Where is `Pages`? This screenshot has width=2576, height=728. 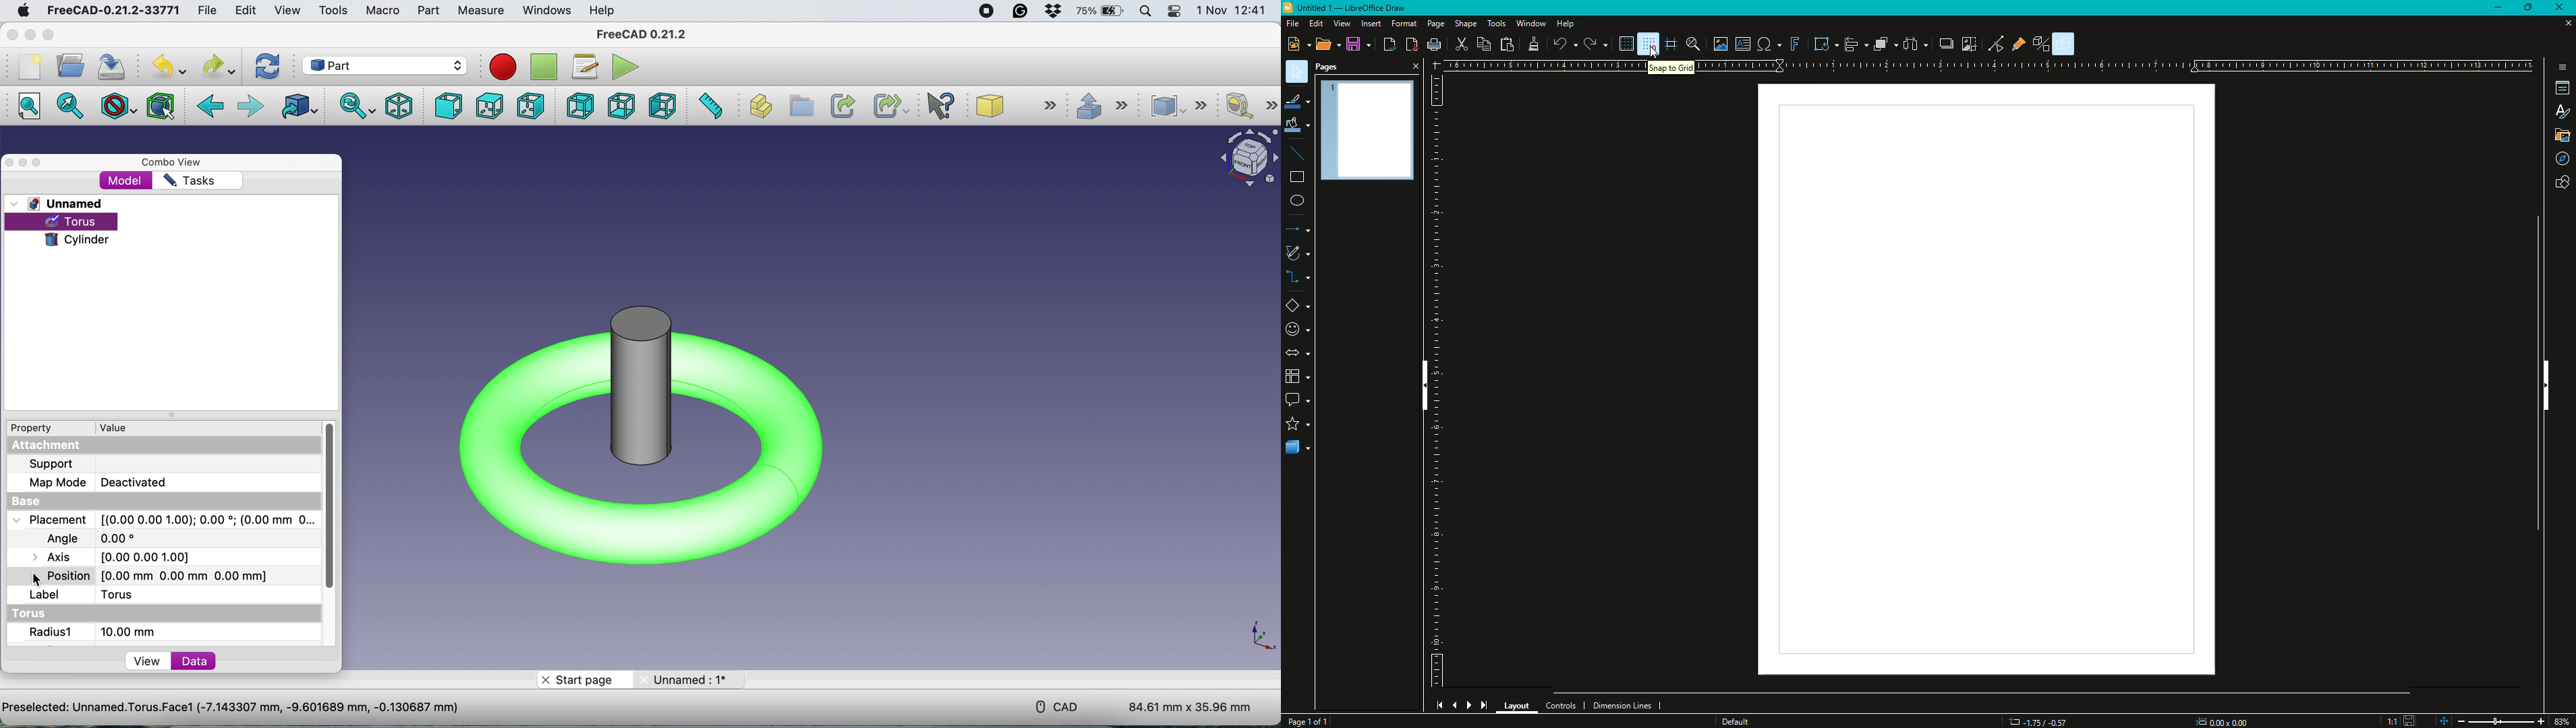
Pages is located at coordinates (1327, 65).